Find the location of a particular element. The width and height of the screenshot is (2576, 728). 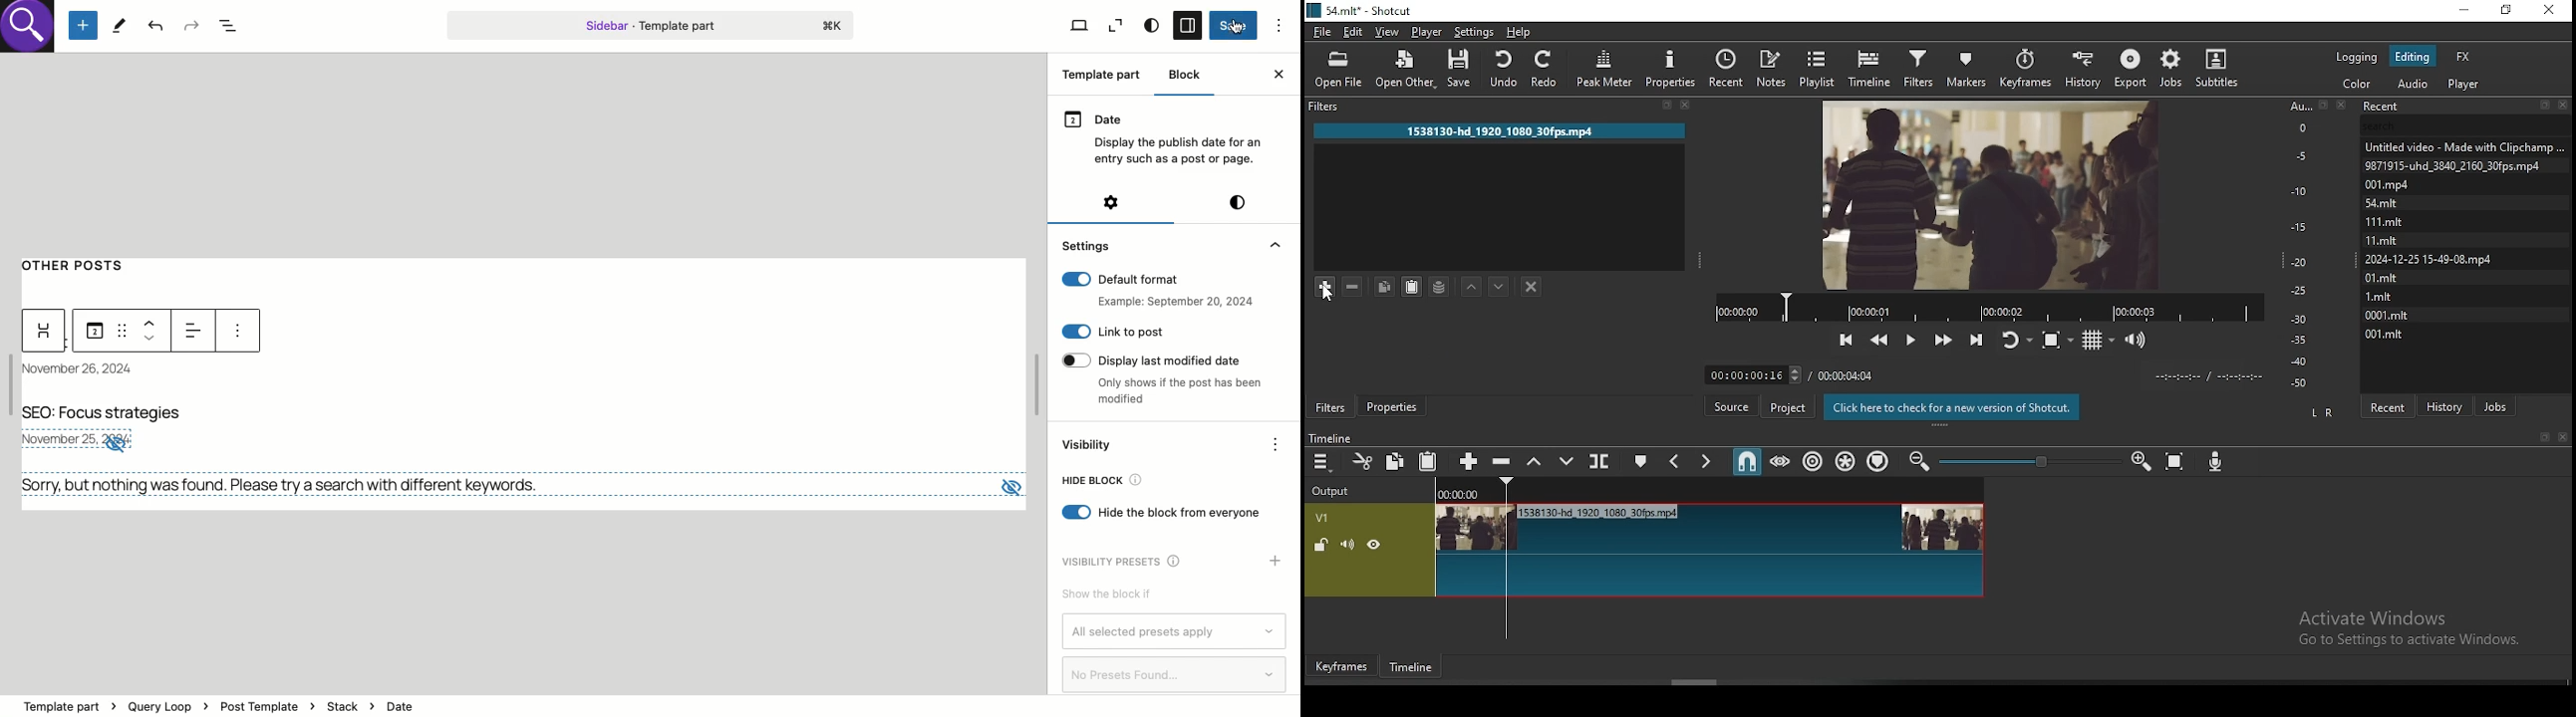

No presets found is located at coordinates (1177, 675).